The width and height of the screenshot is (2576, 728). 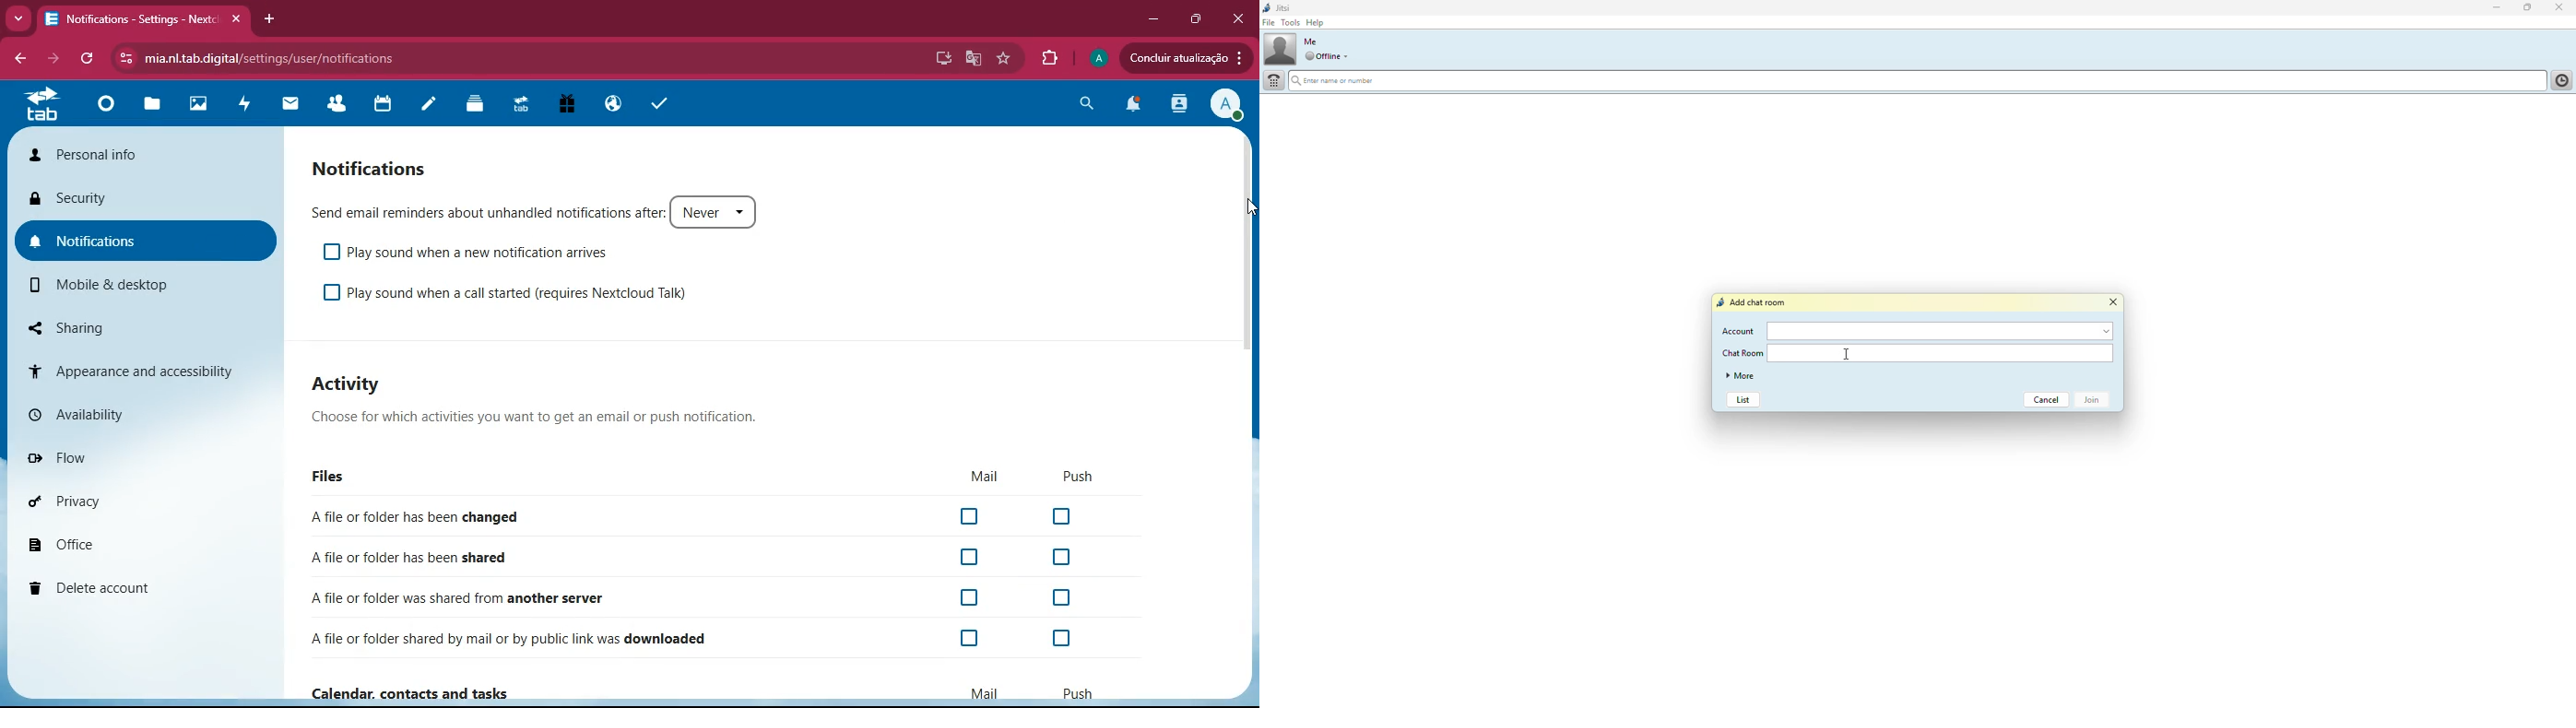 I want to click on Calendar. contacts and tasks Mail Push, so click(x=706, y=693).